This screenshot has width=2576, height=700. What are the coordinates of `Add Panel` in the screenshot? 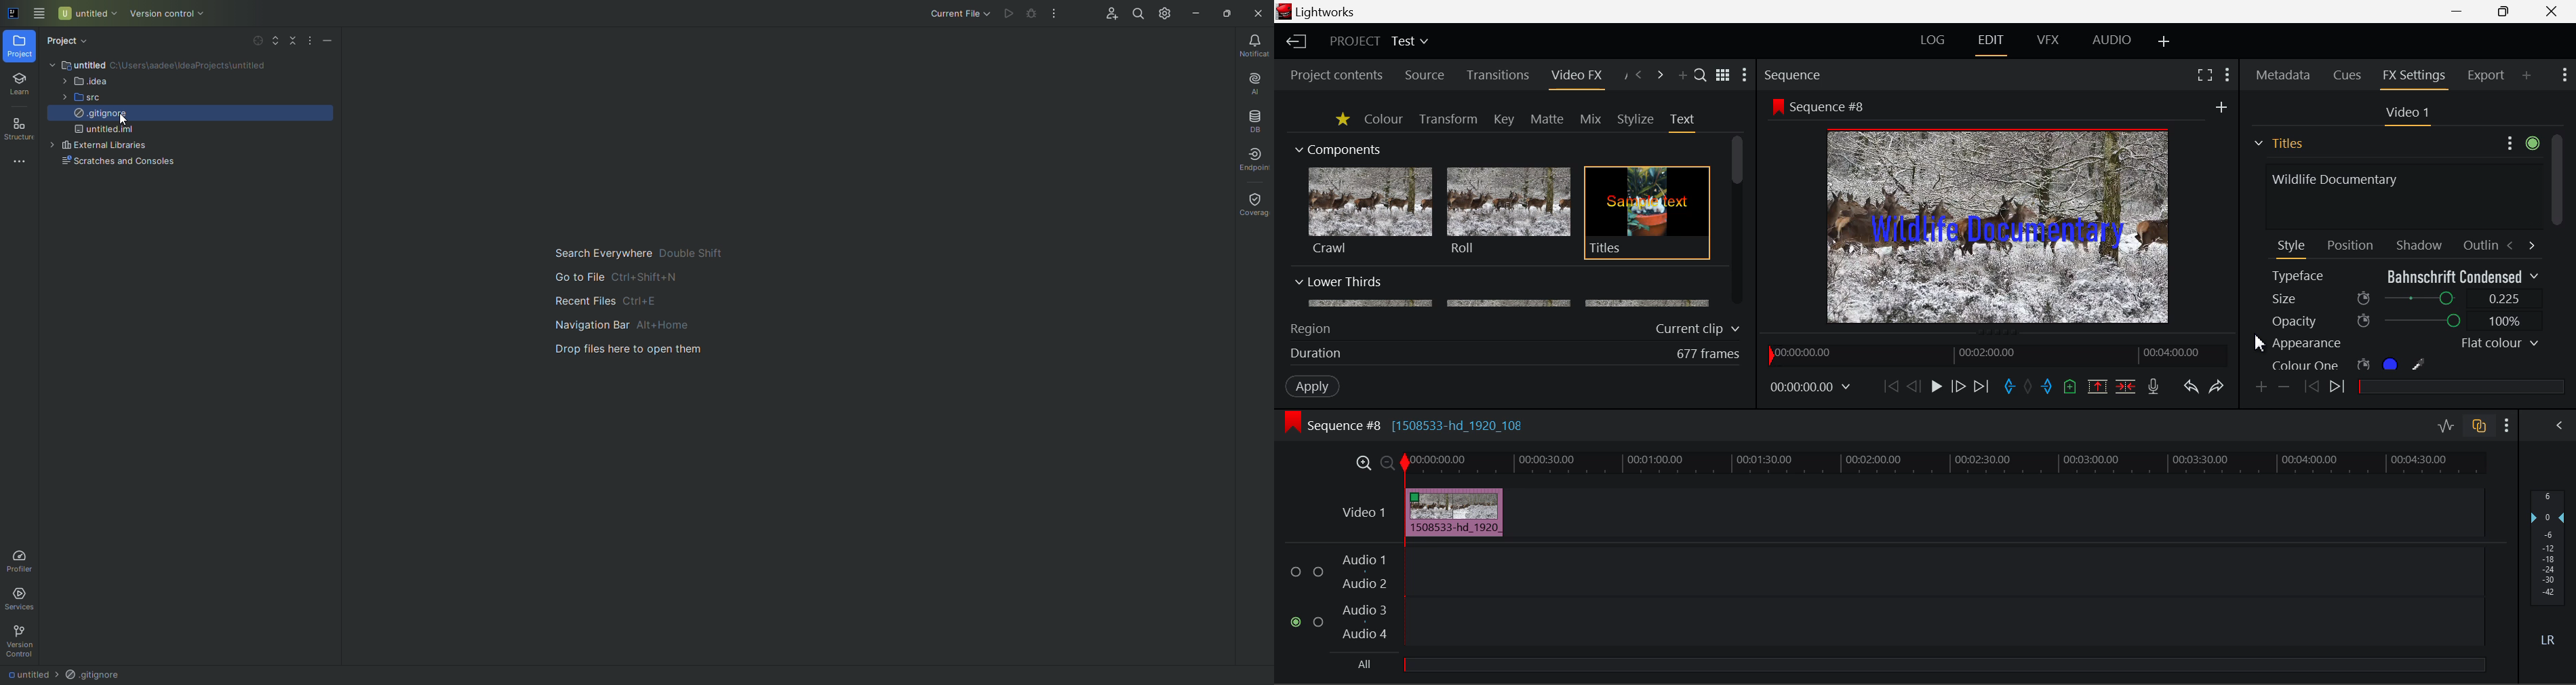 It's located at (1681, 76).